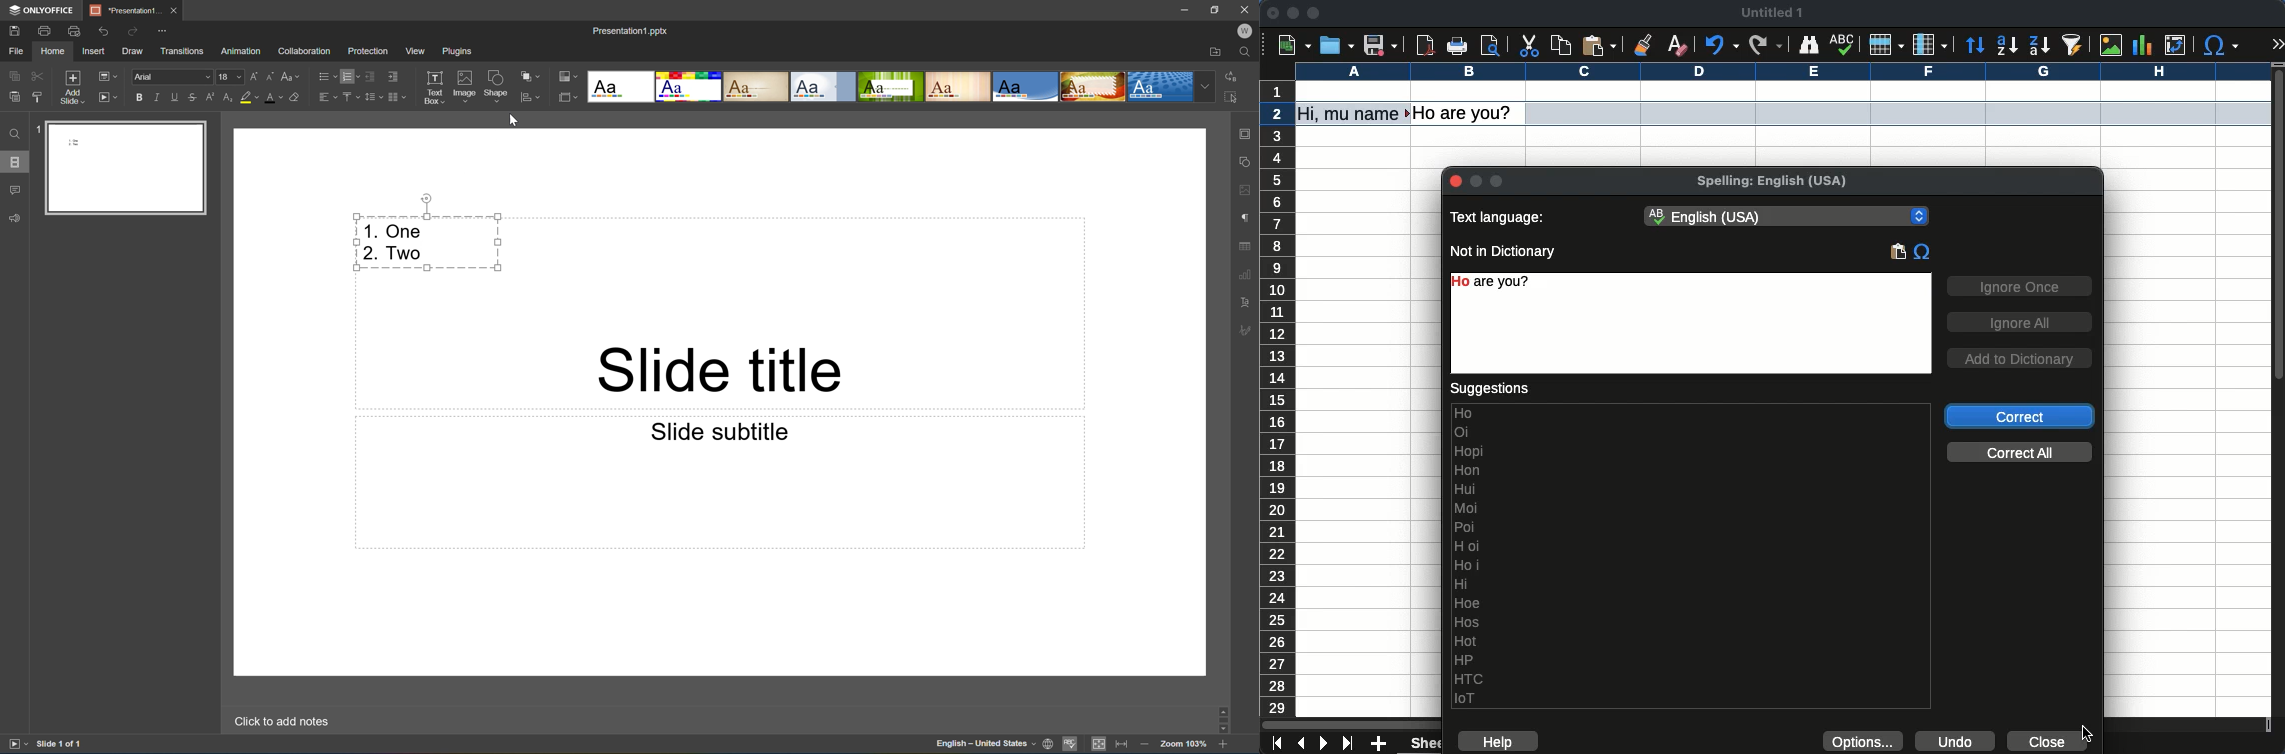 Image resolution: width=2296 pixels, height=756 pixels. I want to click on Slide settings, so click(1249, 134).